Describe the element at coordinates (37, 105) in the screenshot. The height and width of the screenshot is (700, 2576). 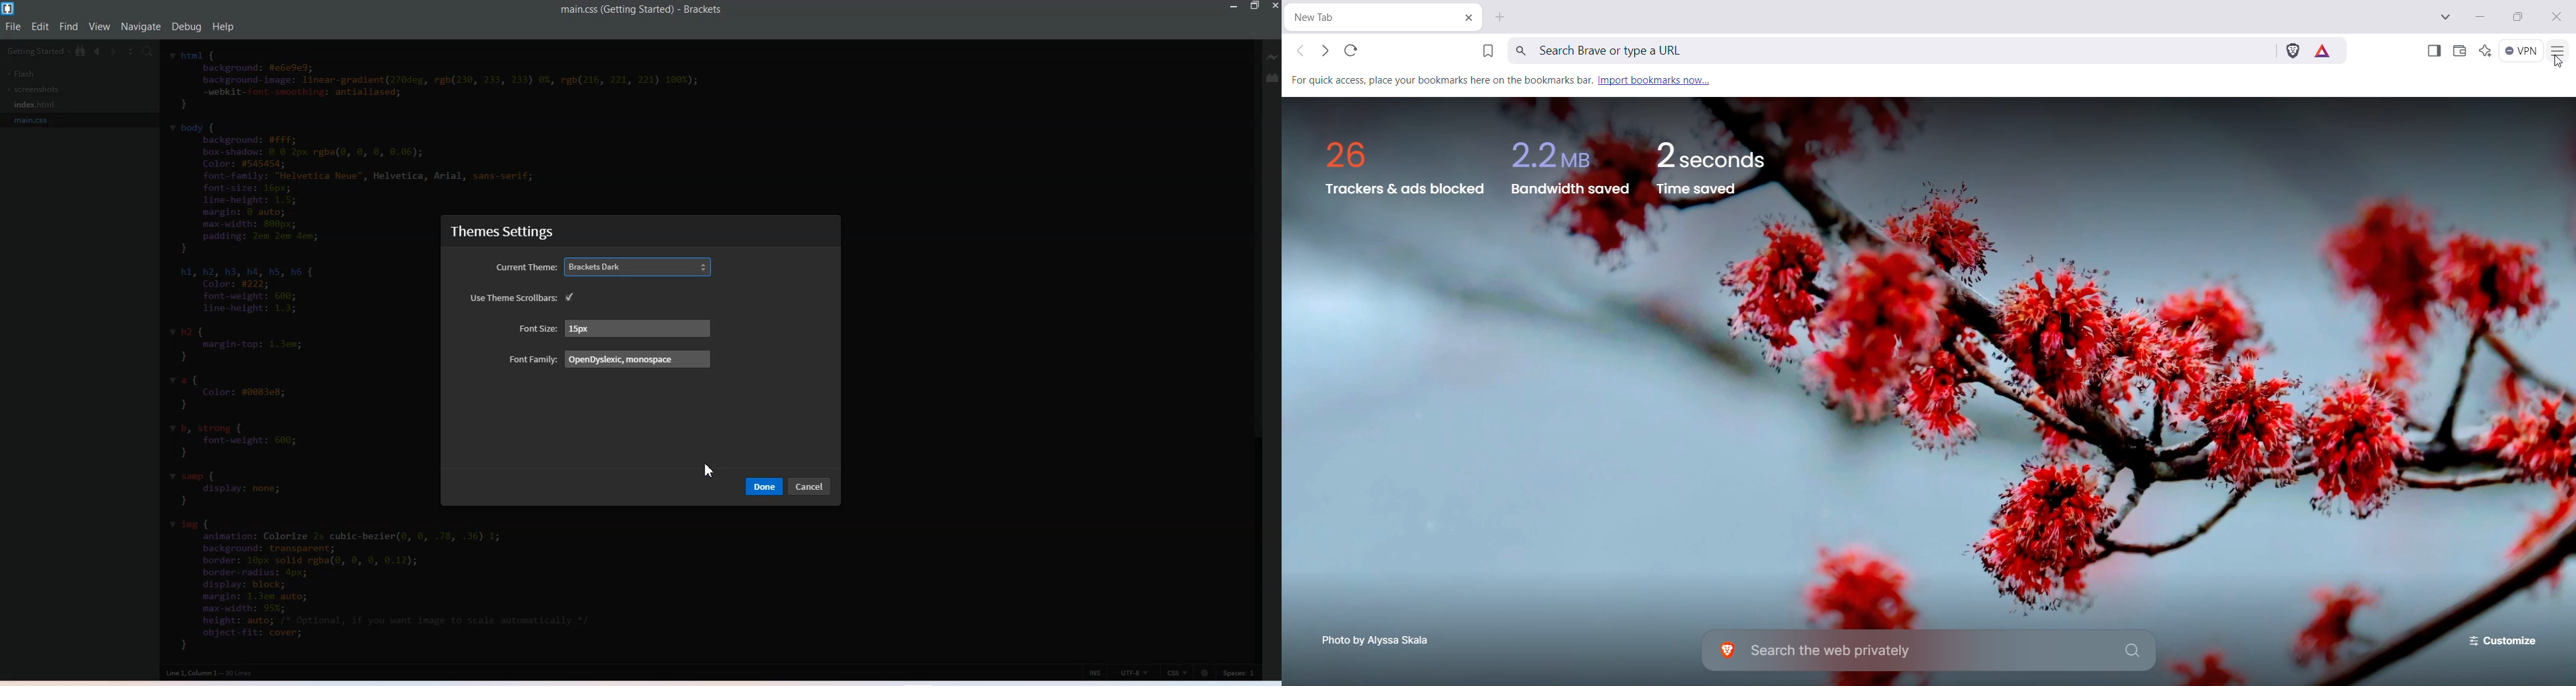
I see `index.html` at that location.